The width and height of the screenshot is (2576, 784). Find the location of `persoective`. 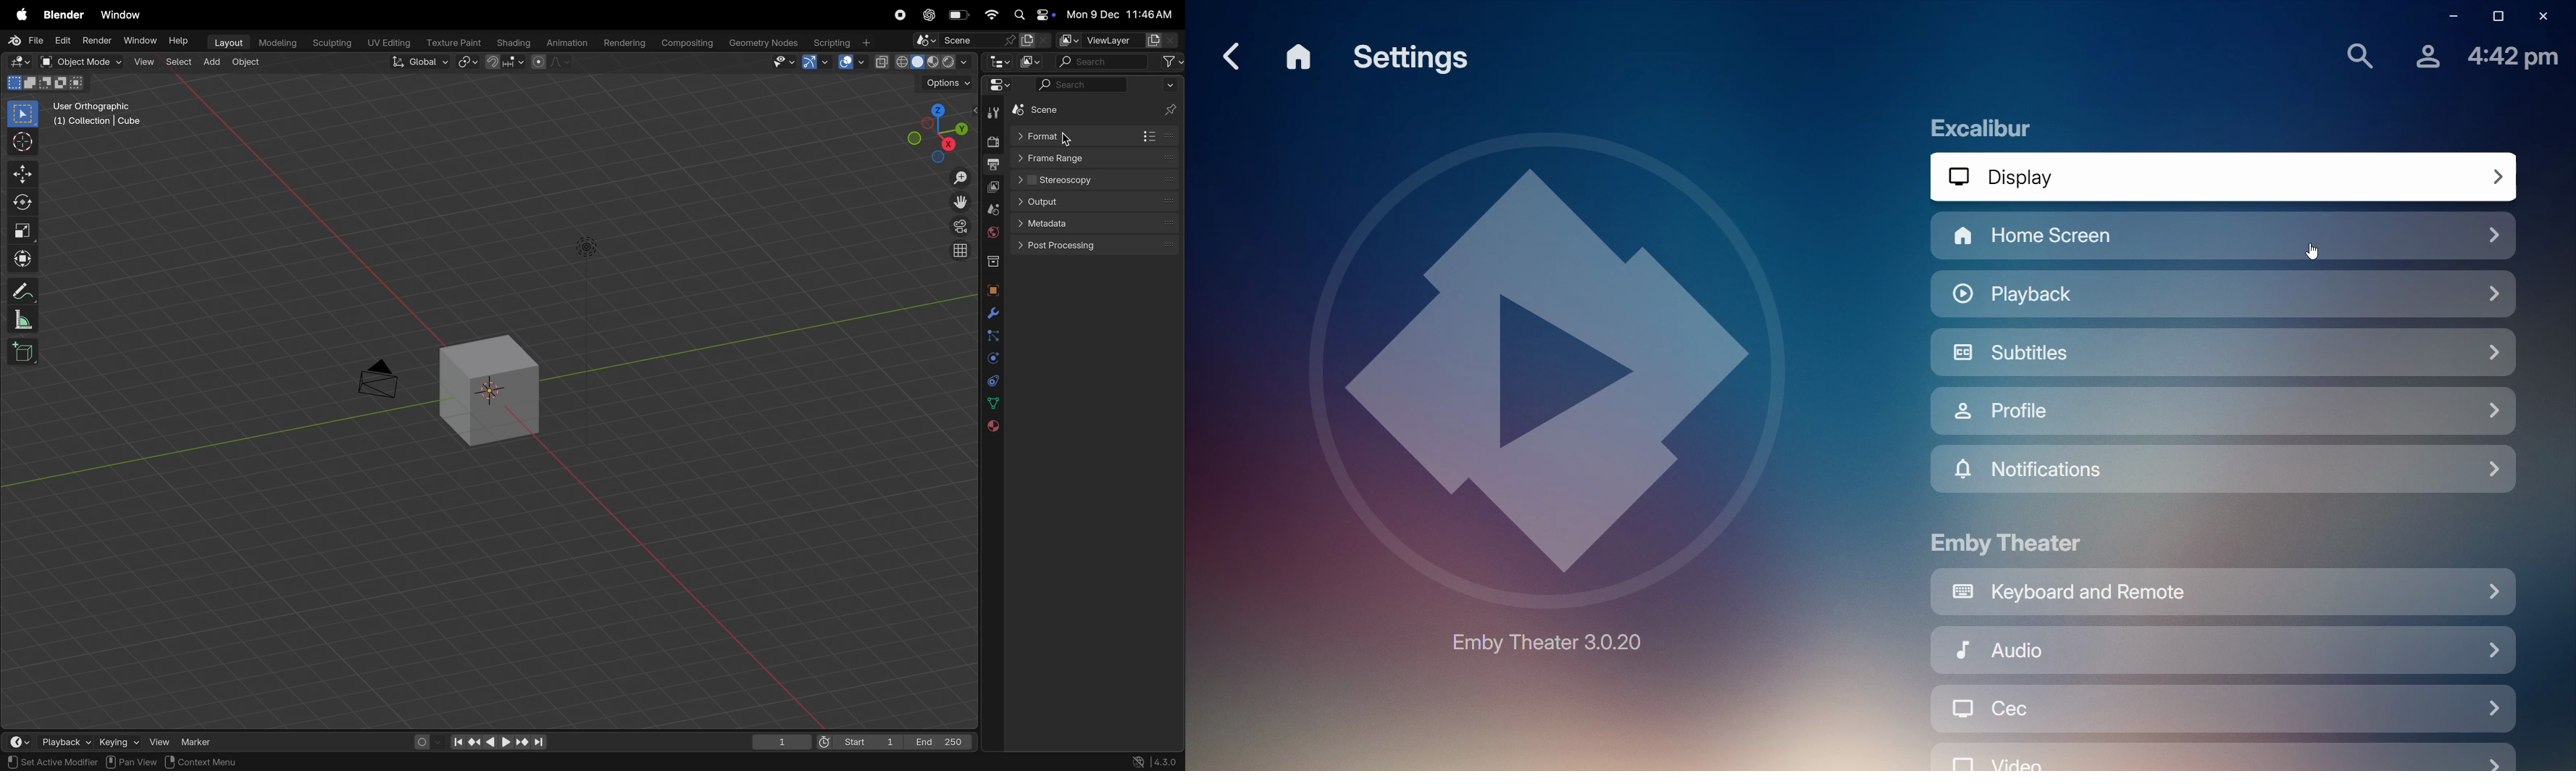

persoective is located at coordinates (957, 226).